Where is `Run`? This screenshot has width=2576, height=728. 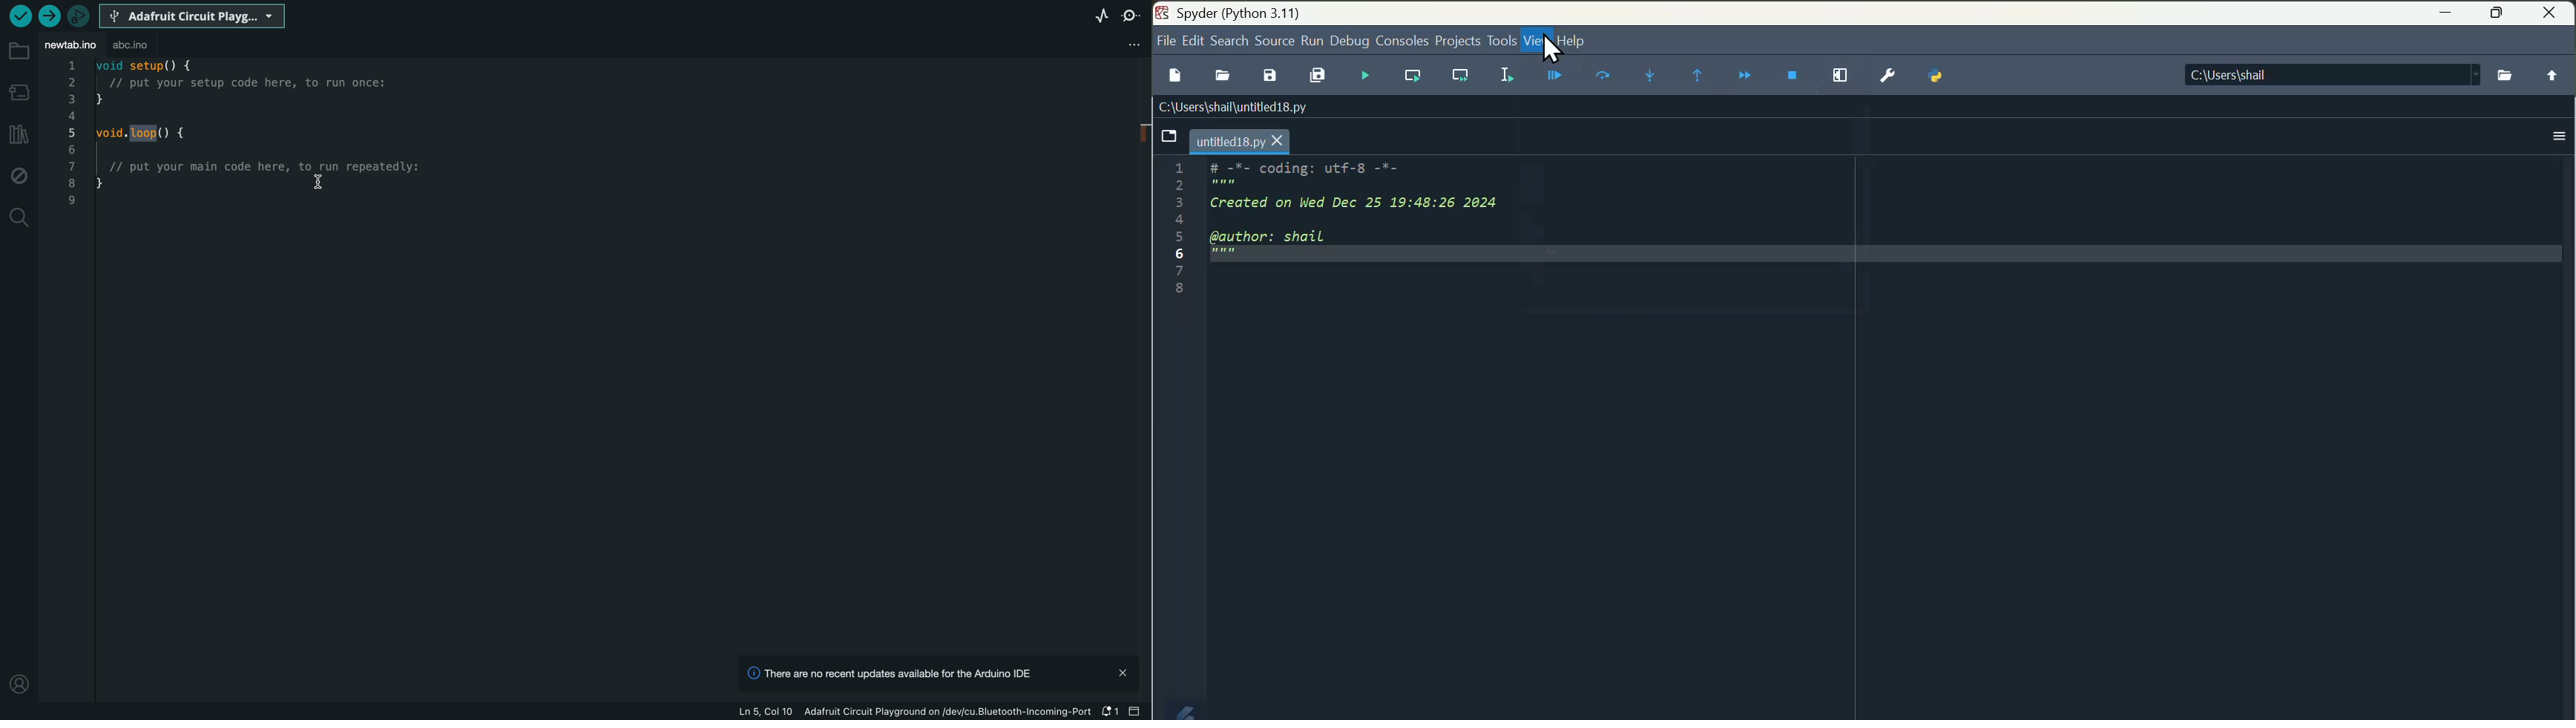 Run is located at coordinates (1314, 39).